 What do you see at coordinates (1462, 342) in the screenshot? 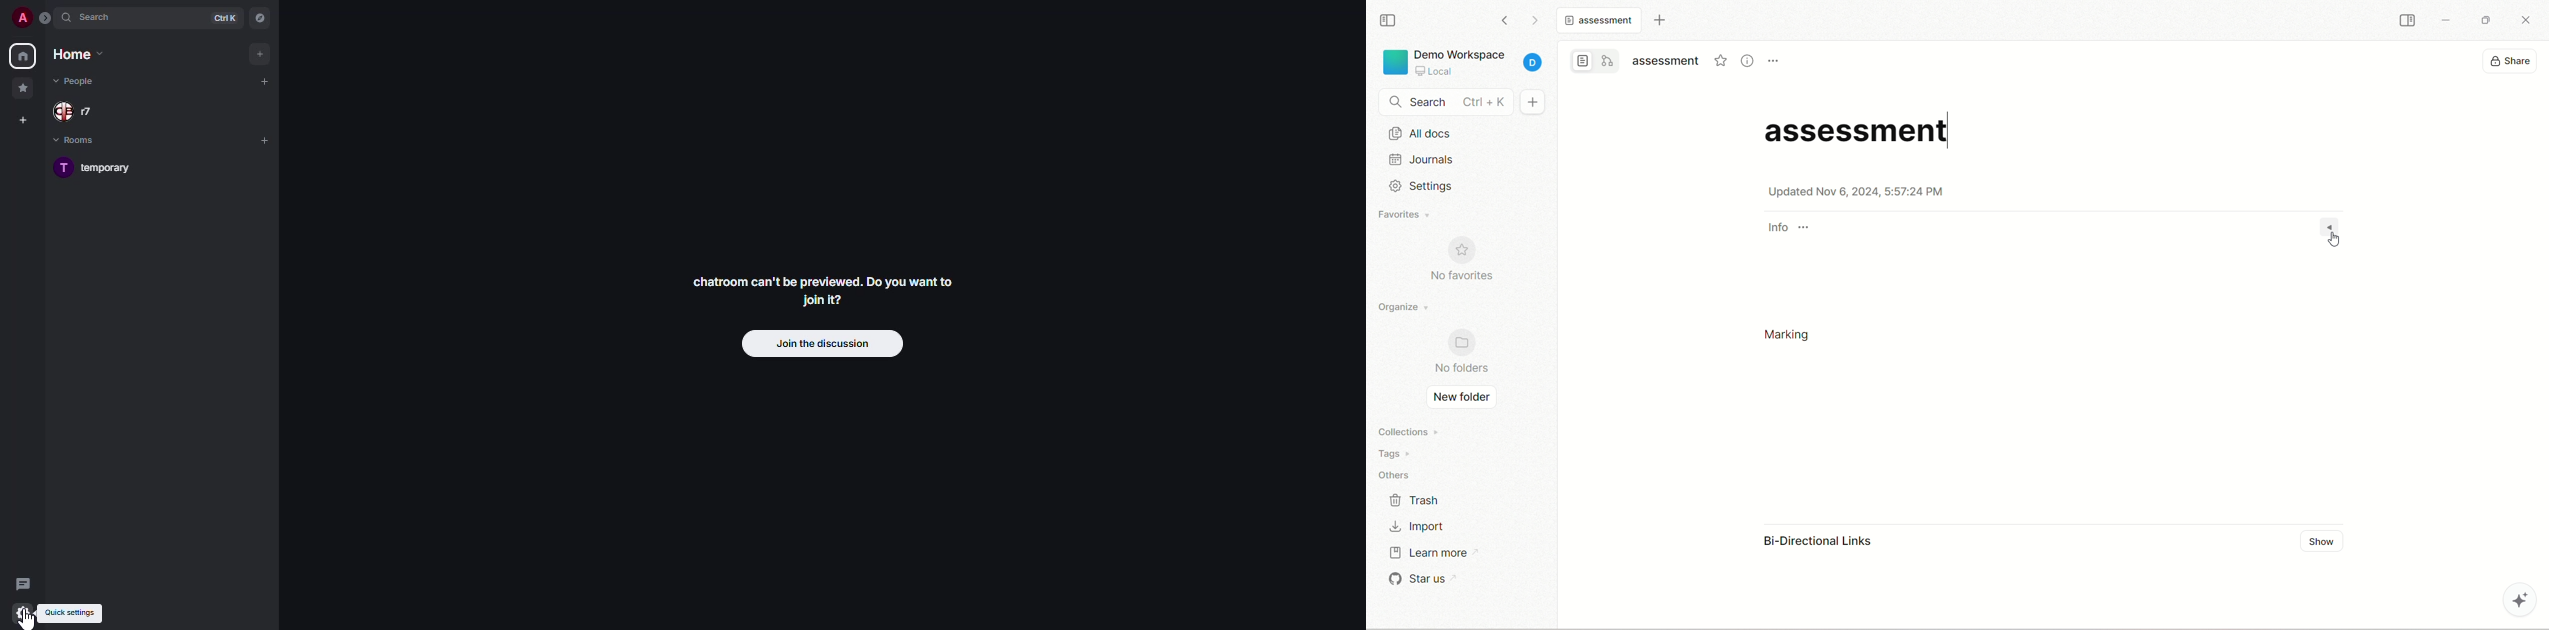
I see `icon` at bounding box center [1462, 342].